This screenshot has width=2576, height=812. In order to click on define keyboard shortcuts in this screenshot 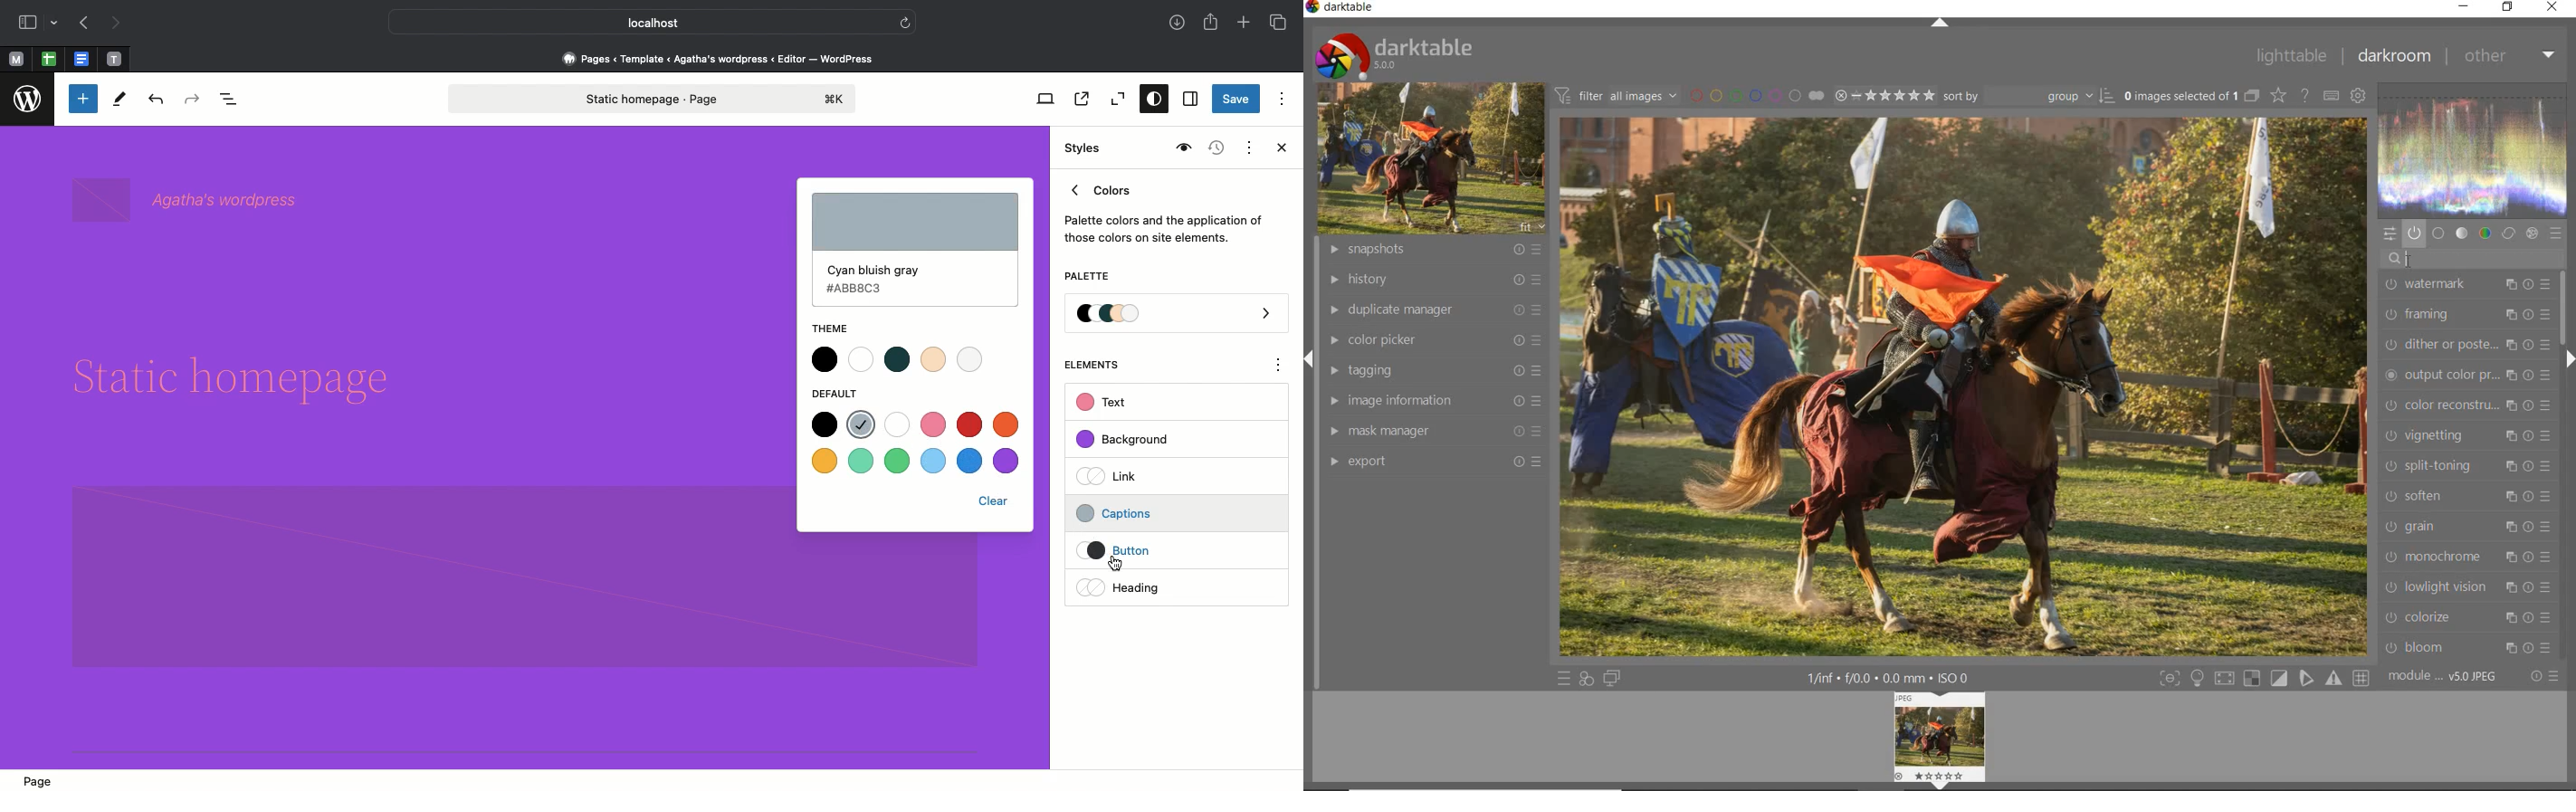, I will do `click(2330, 95)`.